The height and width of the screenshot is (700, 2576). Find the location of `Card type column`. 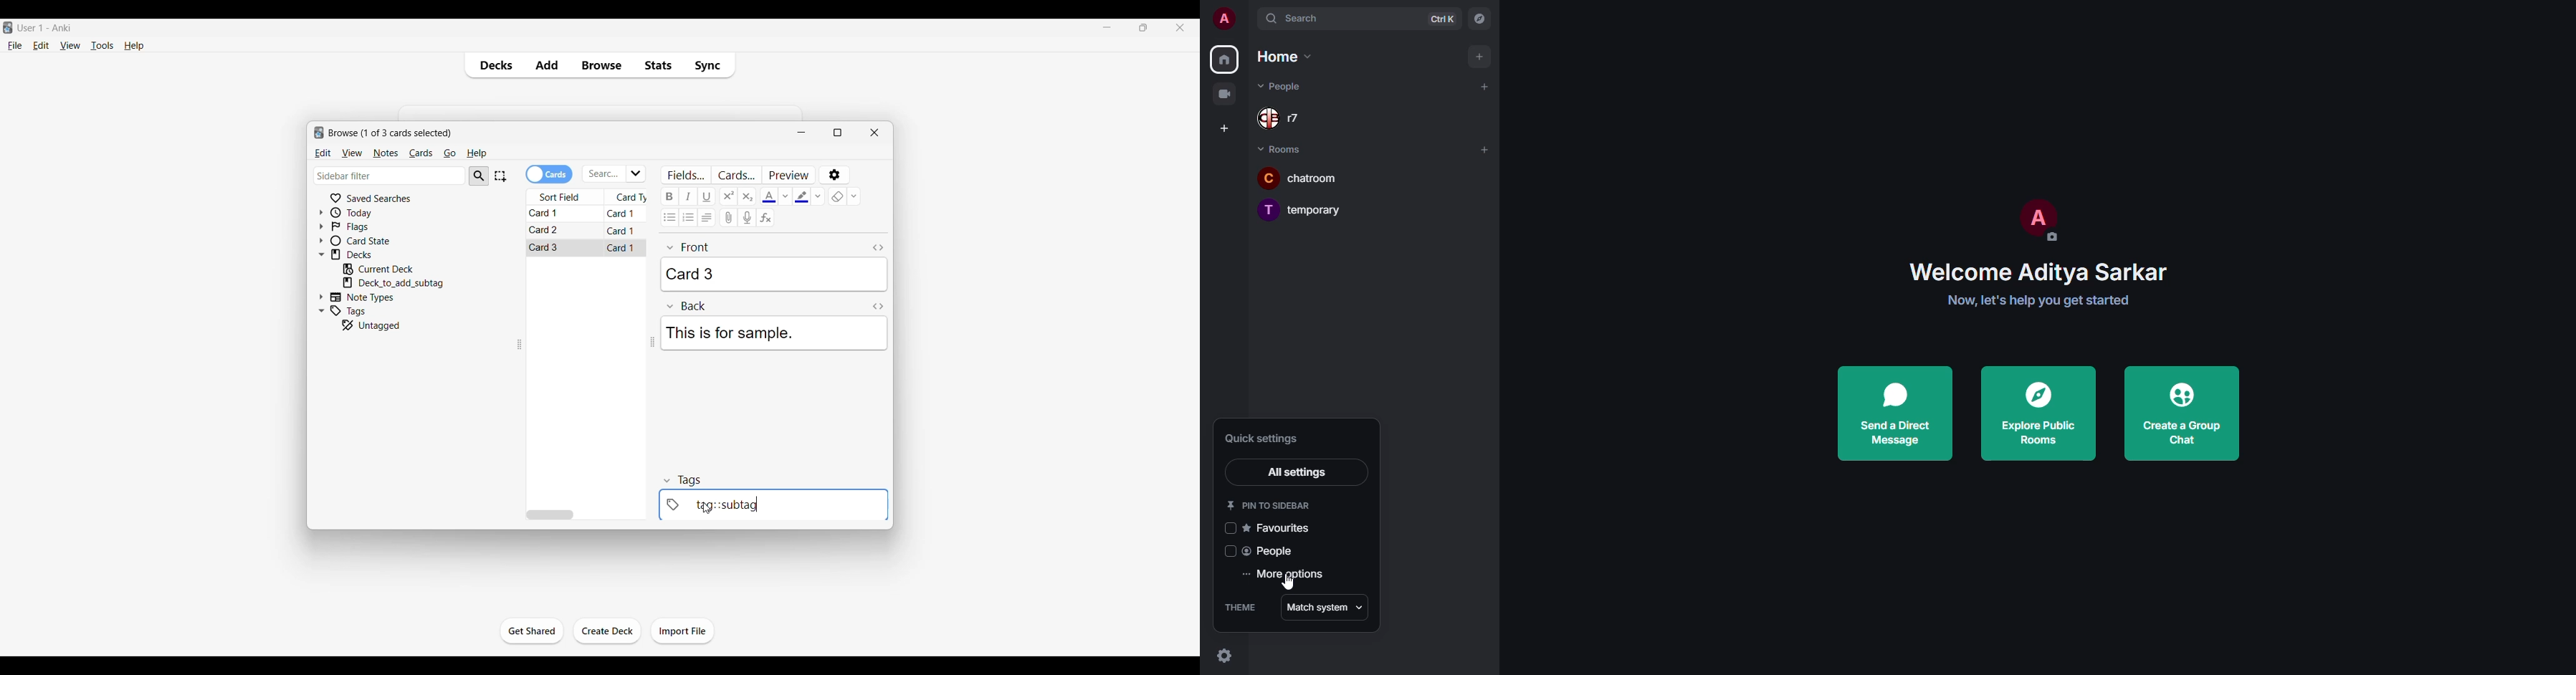

Card type column is located at coordinates (629, 196).